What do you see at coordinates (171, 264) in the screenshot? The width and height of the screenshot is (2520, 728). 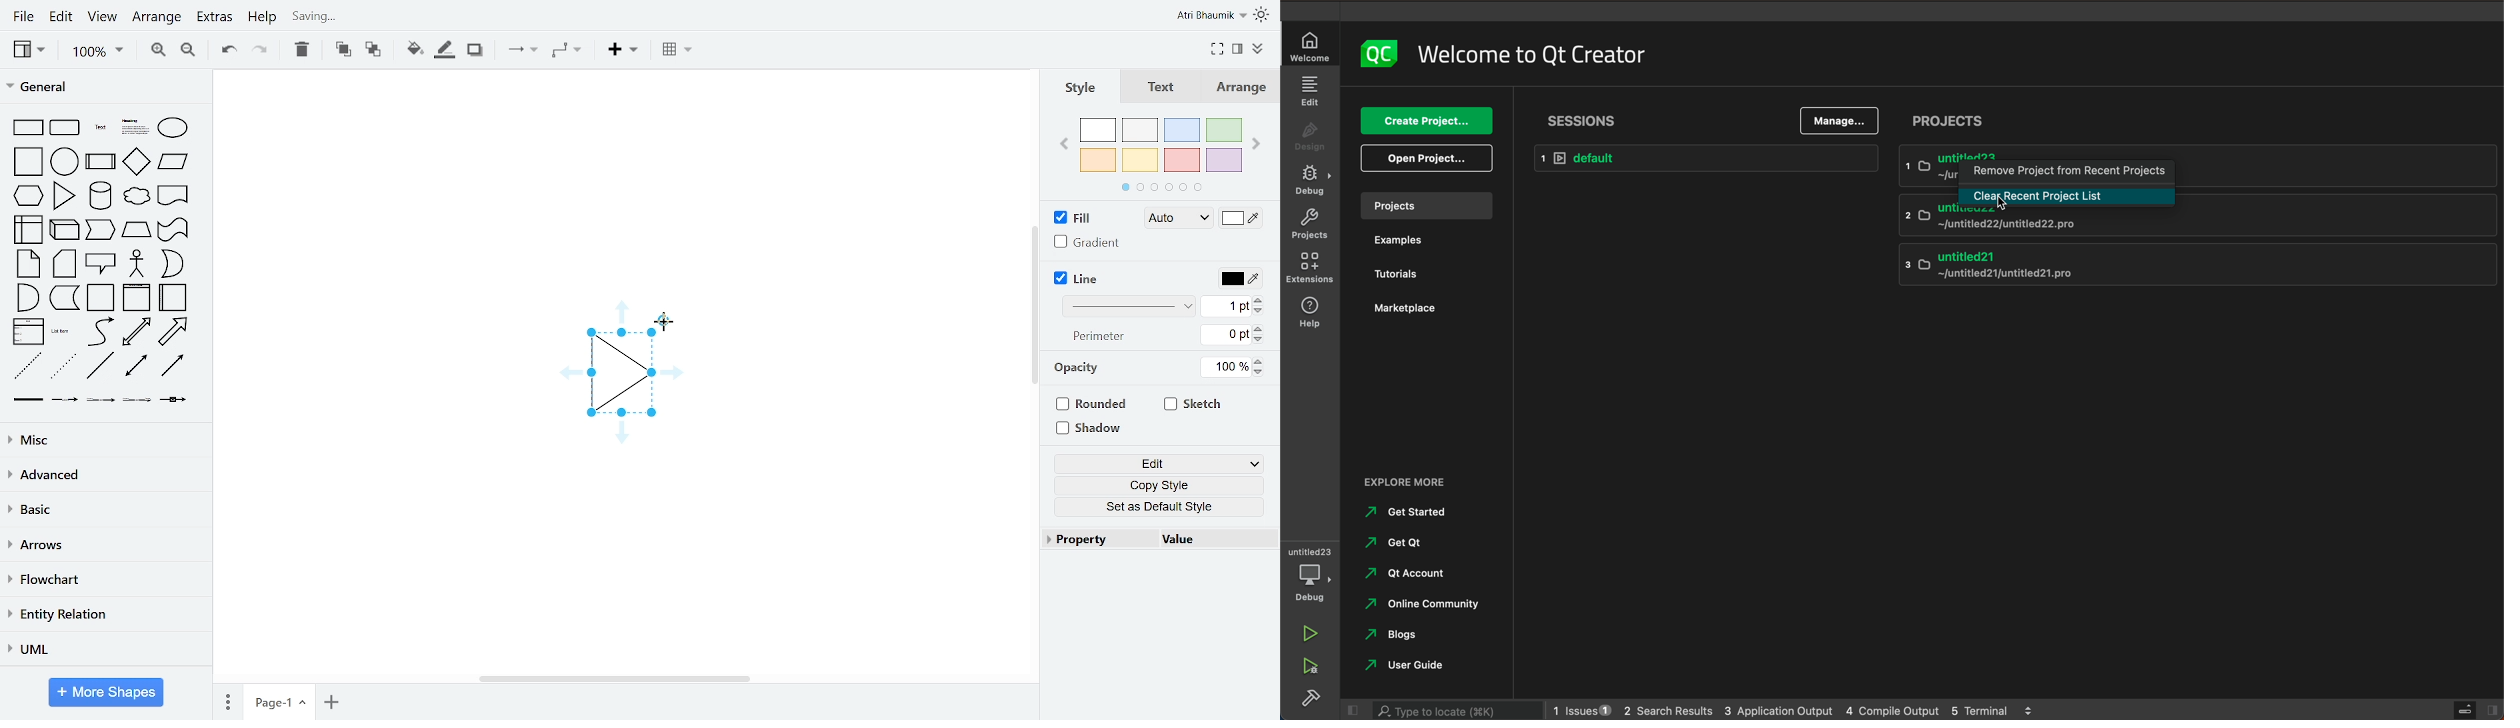 I see `or` at bounding box center [171, 264].